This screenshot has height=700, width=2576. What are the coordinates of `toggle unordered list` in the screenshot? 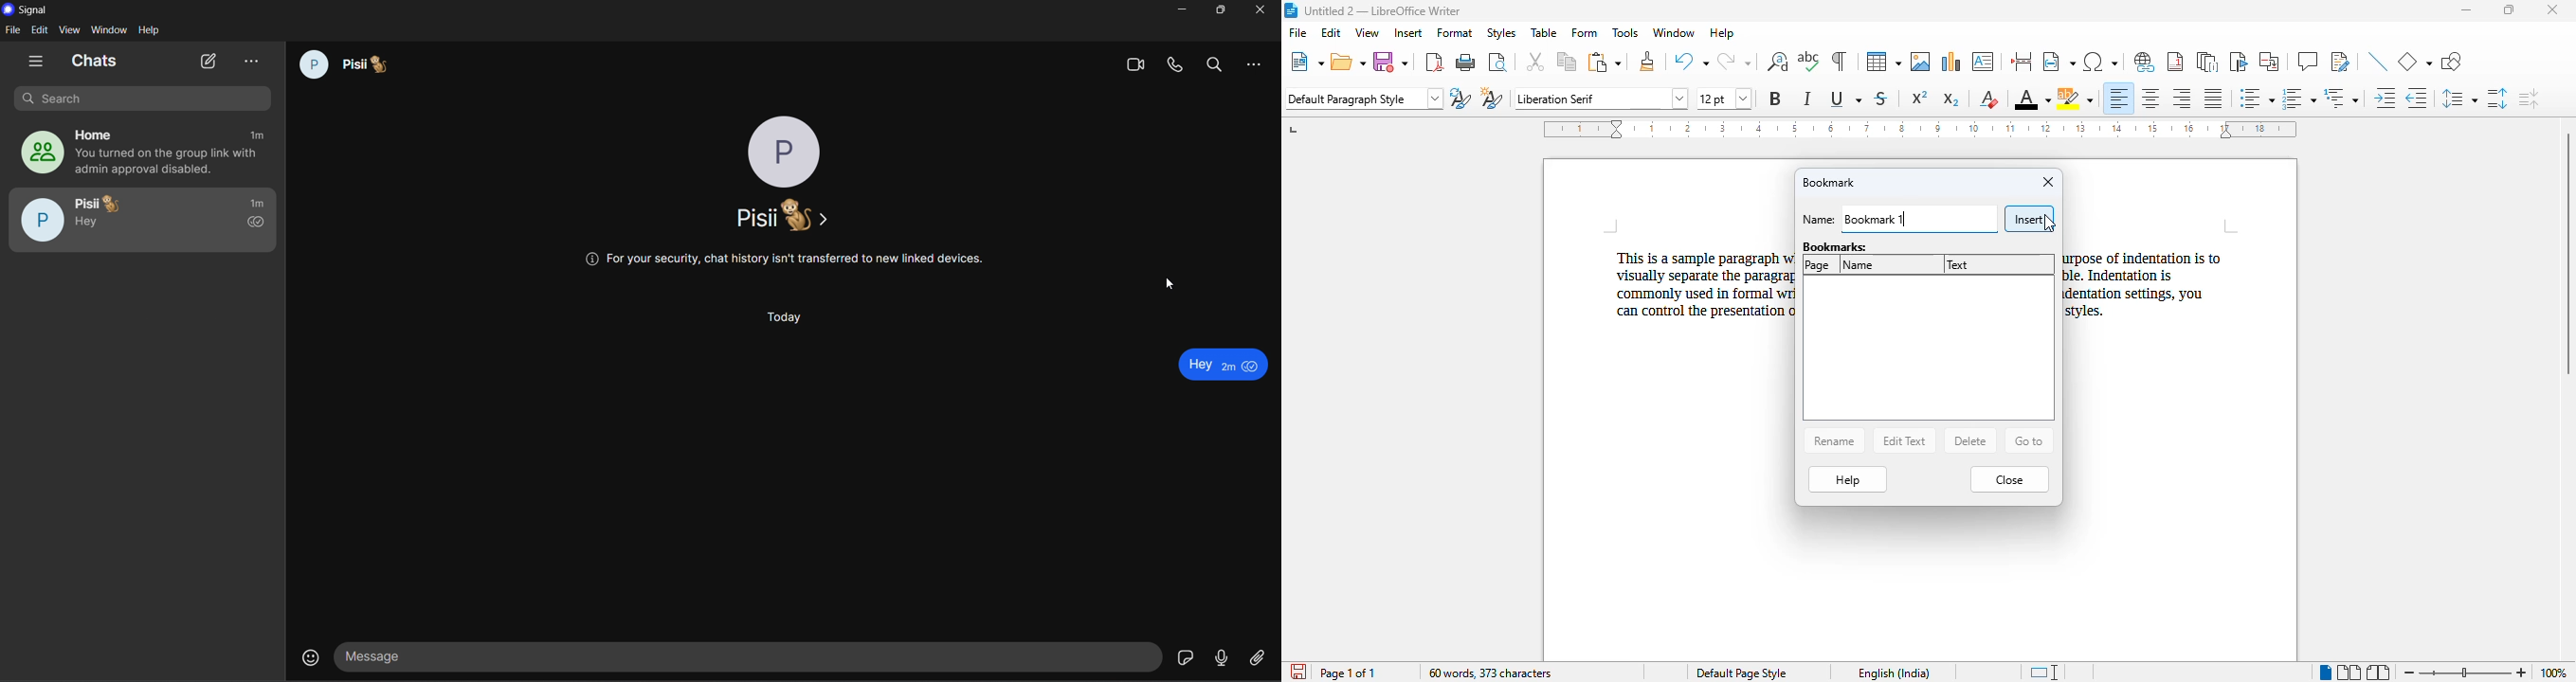 It's located at (2258, 98).